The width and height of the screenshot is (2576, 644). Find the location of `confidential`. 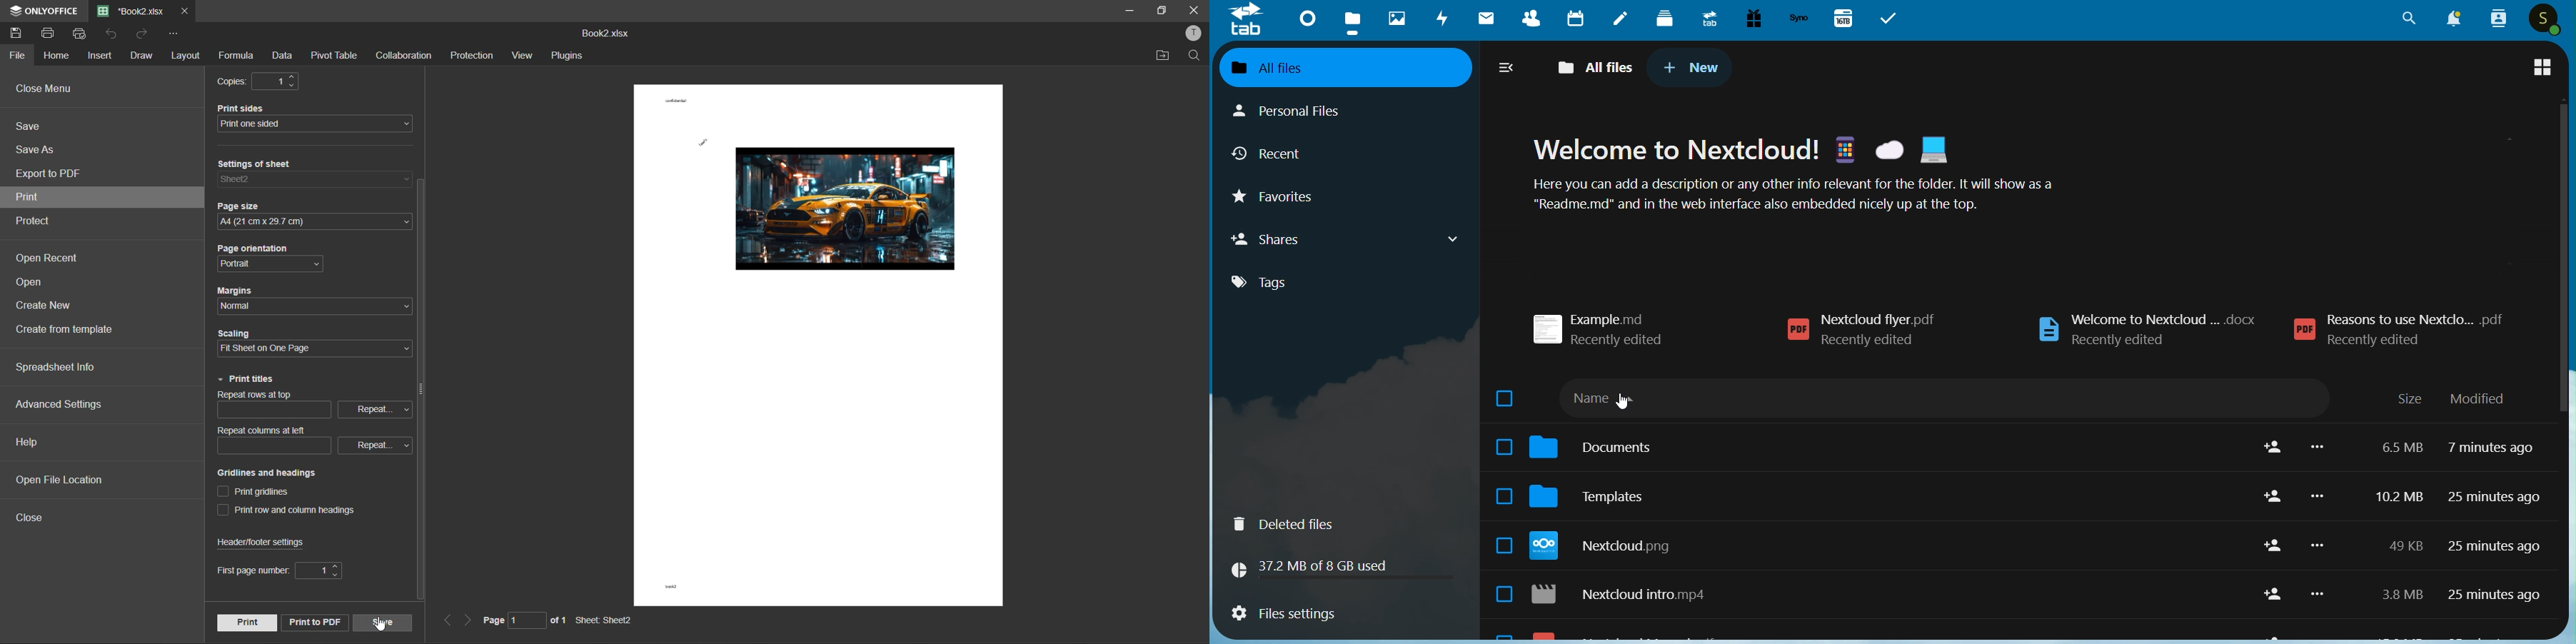

confidential is located at coordinates (675, 100).